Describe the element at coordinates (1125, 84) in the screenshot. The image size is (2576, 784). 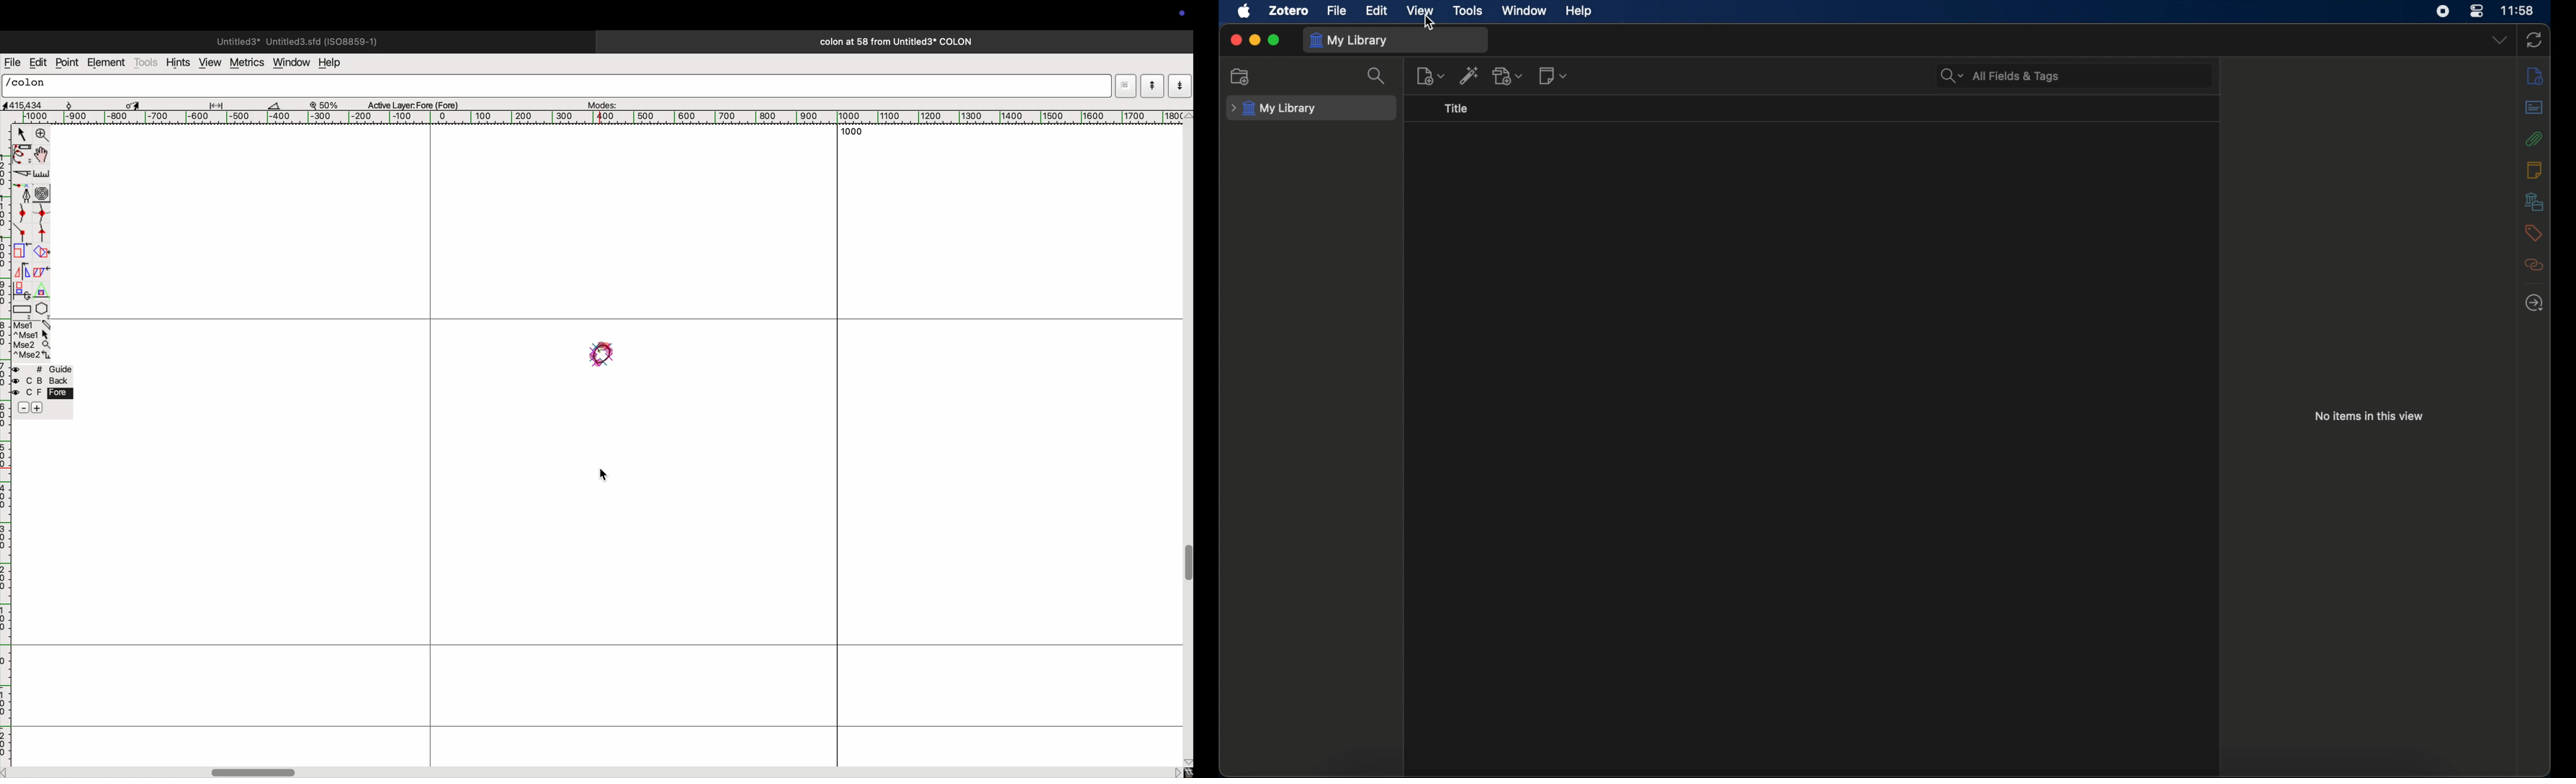
I see `Mode` at that location.